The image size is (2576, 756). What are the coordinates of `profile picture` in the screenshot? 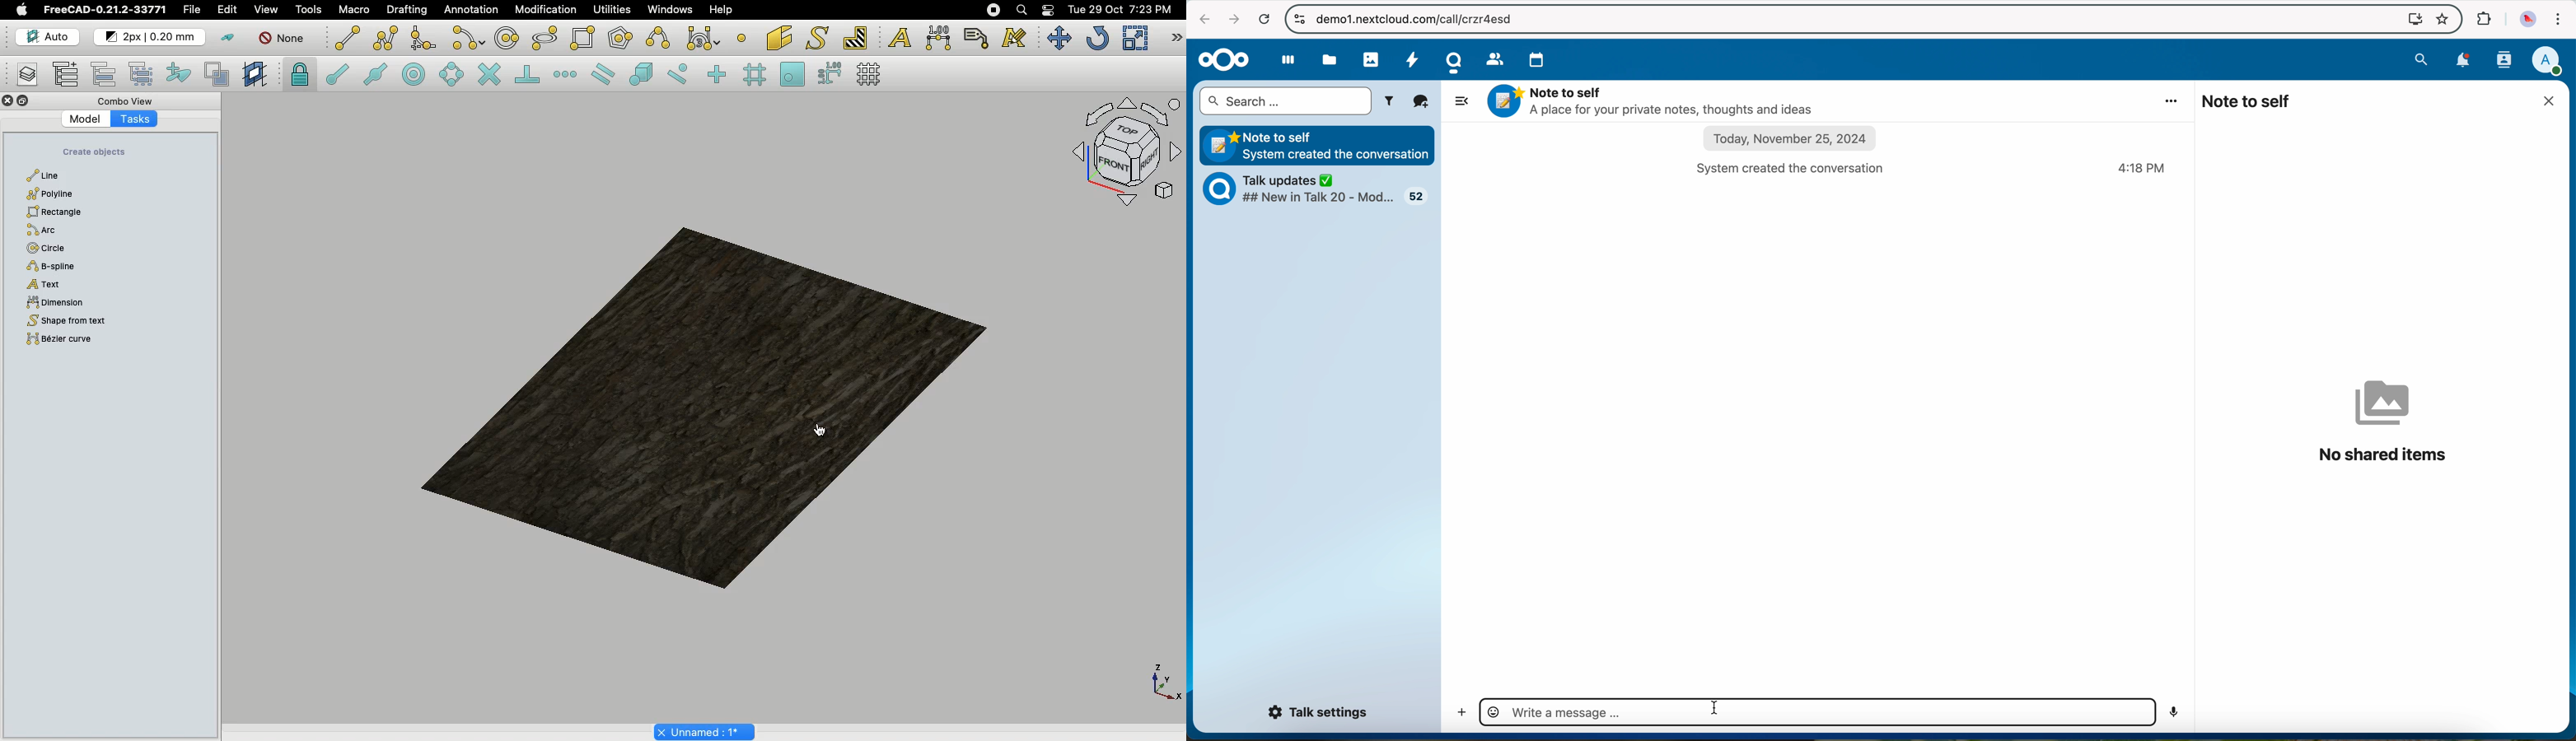 It's located at (2525, 19).